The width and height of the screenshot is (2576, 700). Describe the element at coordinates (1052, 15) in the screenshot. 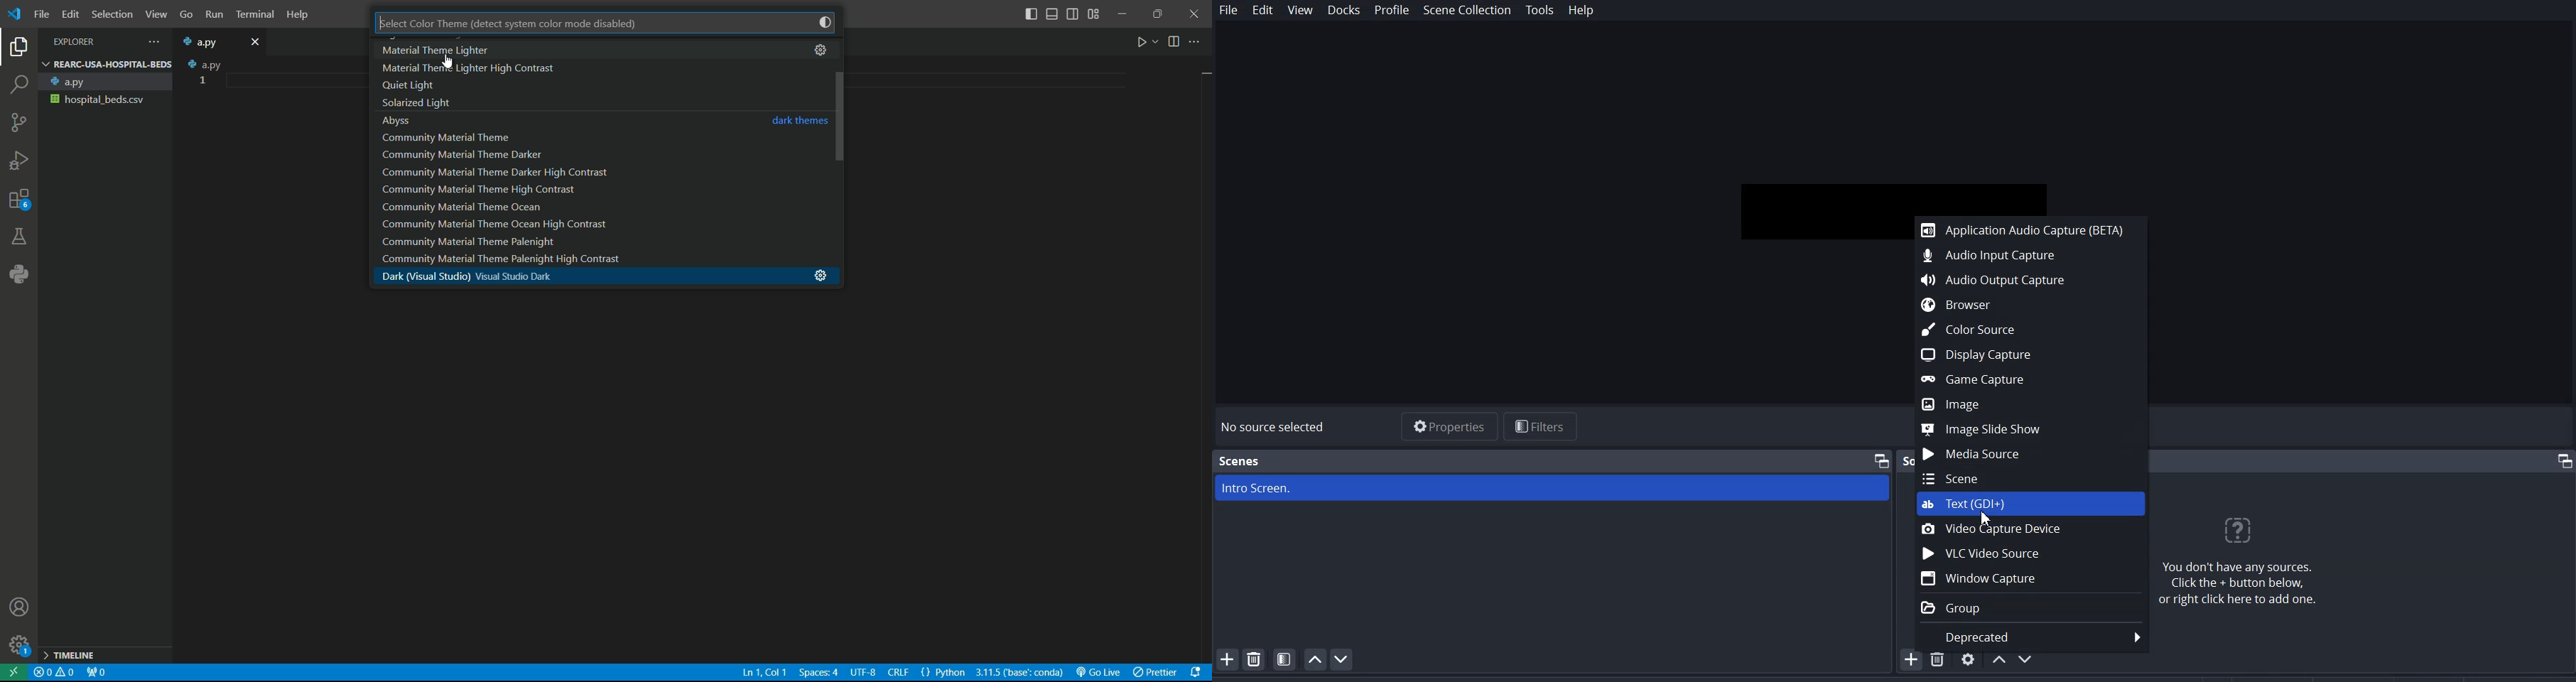

I see `toggle panel` at that location.